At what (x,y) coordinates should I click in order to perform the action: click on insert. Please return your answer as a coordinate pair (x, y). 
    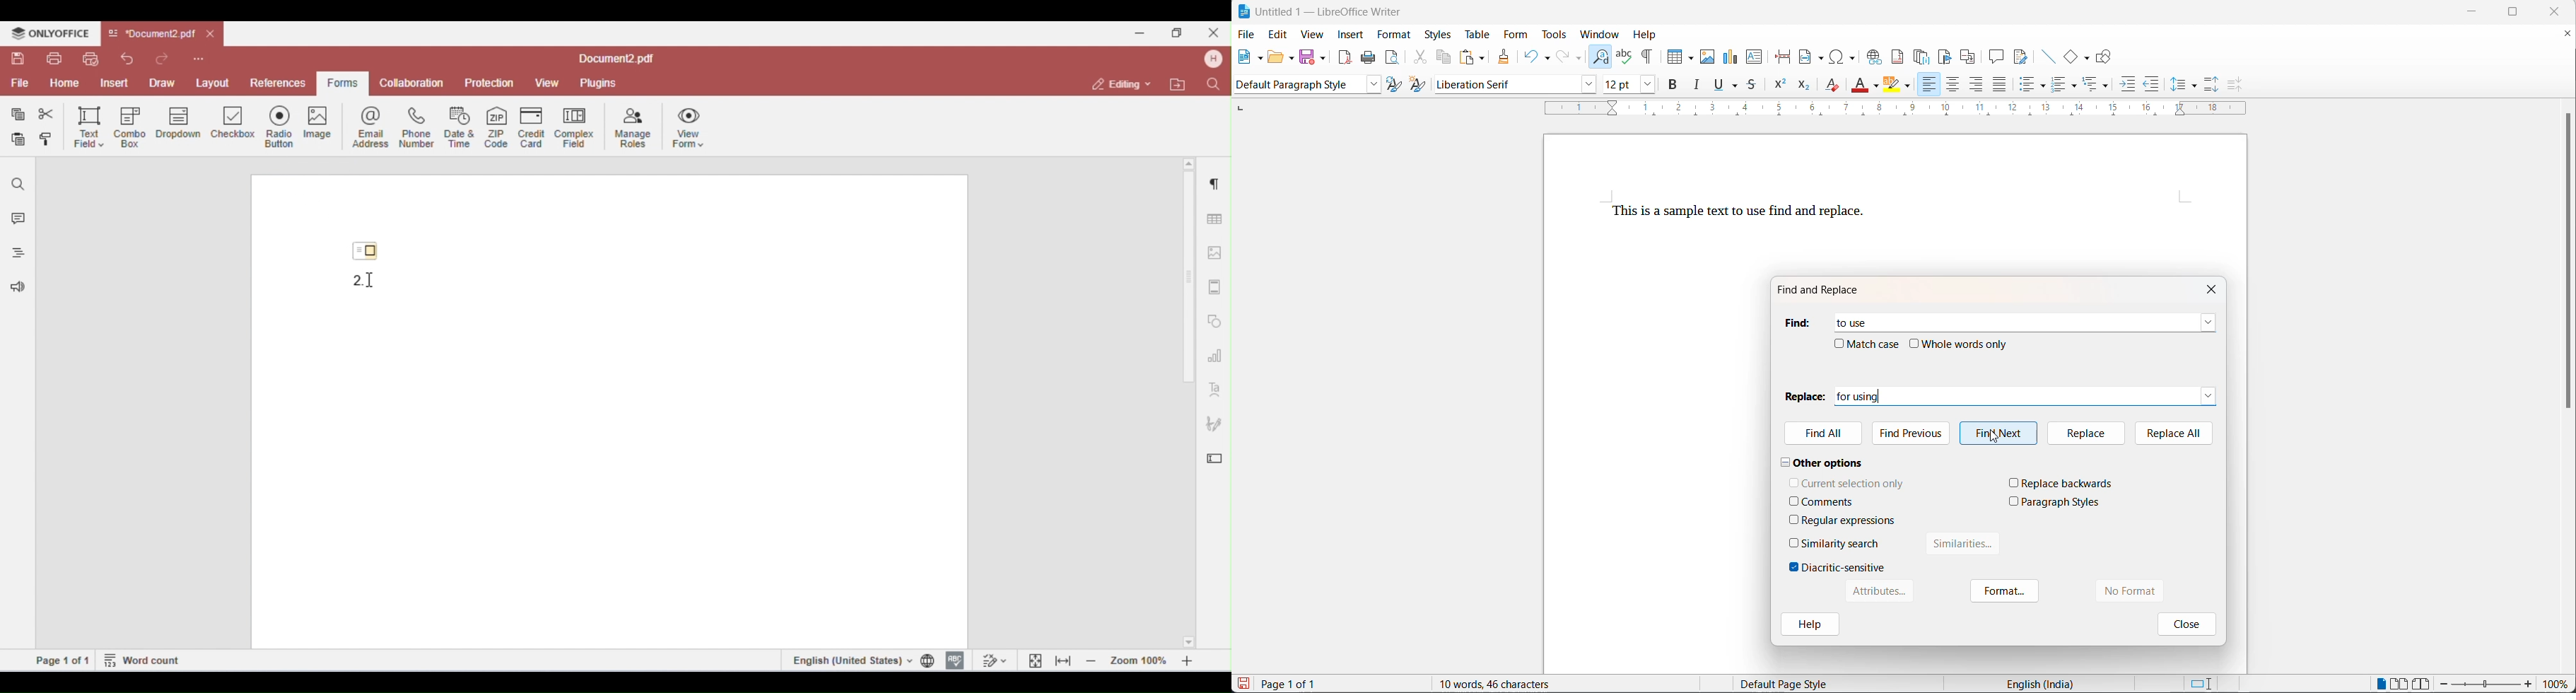
    Looking at the image, I should click on (1351, 34).